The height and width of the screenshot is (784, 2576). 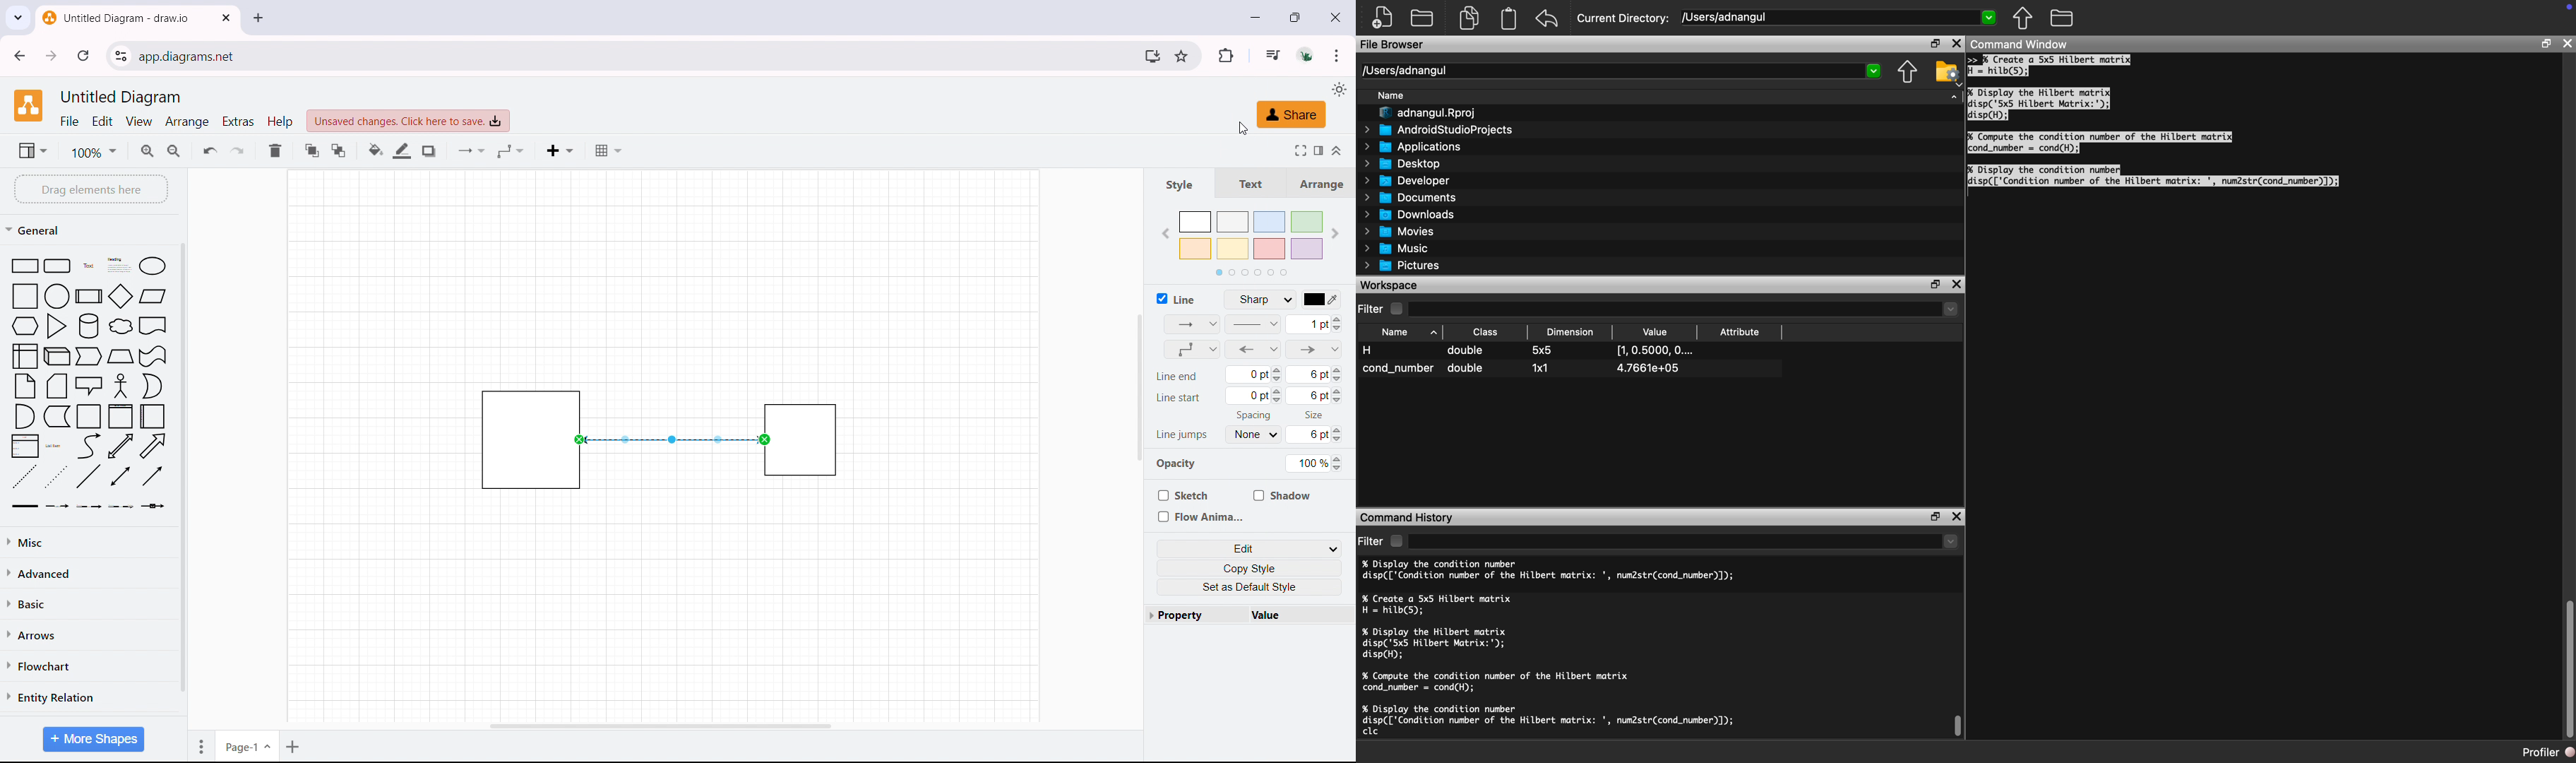 What do you see at coordinates (91, 601) in the screenshot?
I see `basic` at bounding box center [91, 601].